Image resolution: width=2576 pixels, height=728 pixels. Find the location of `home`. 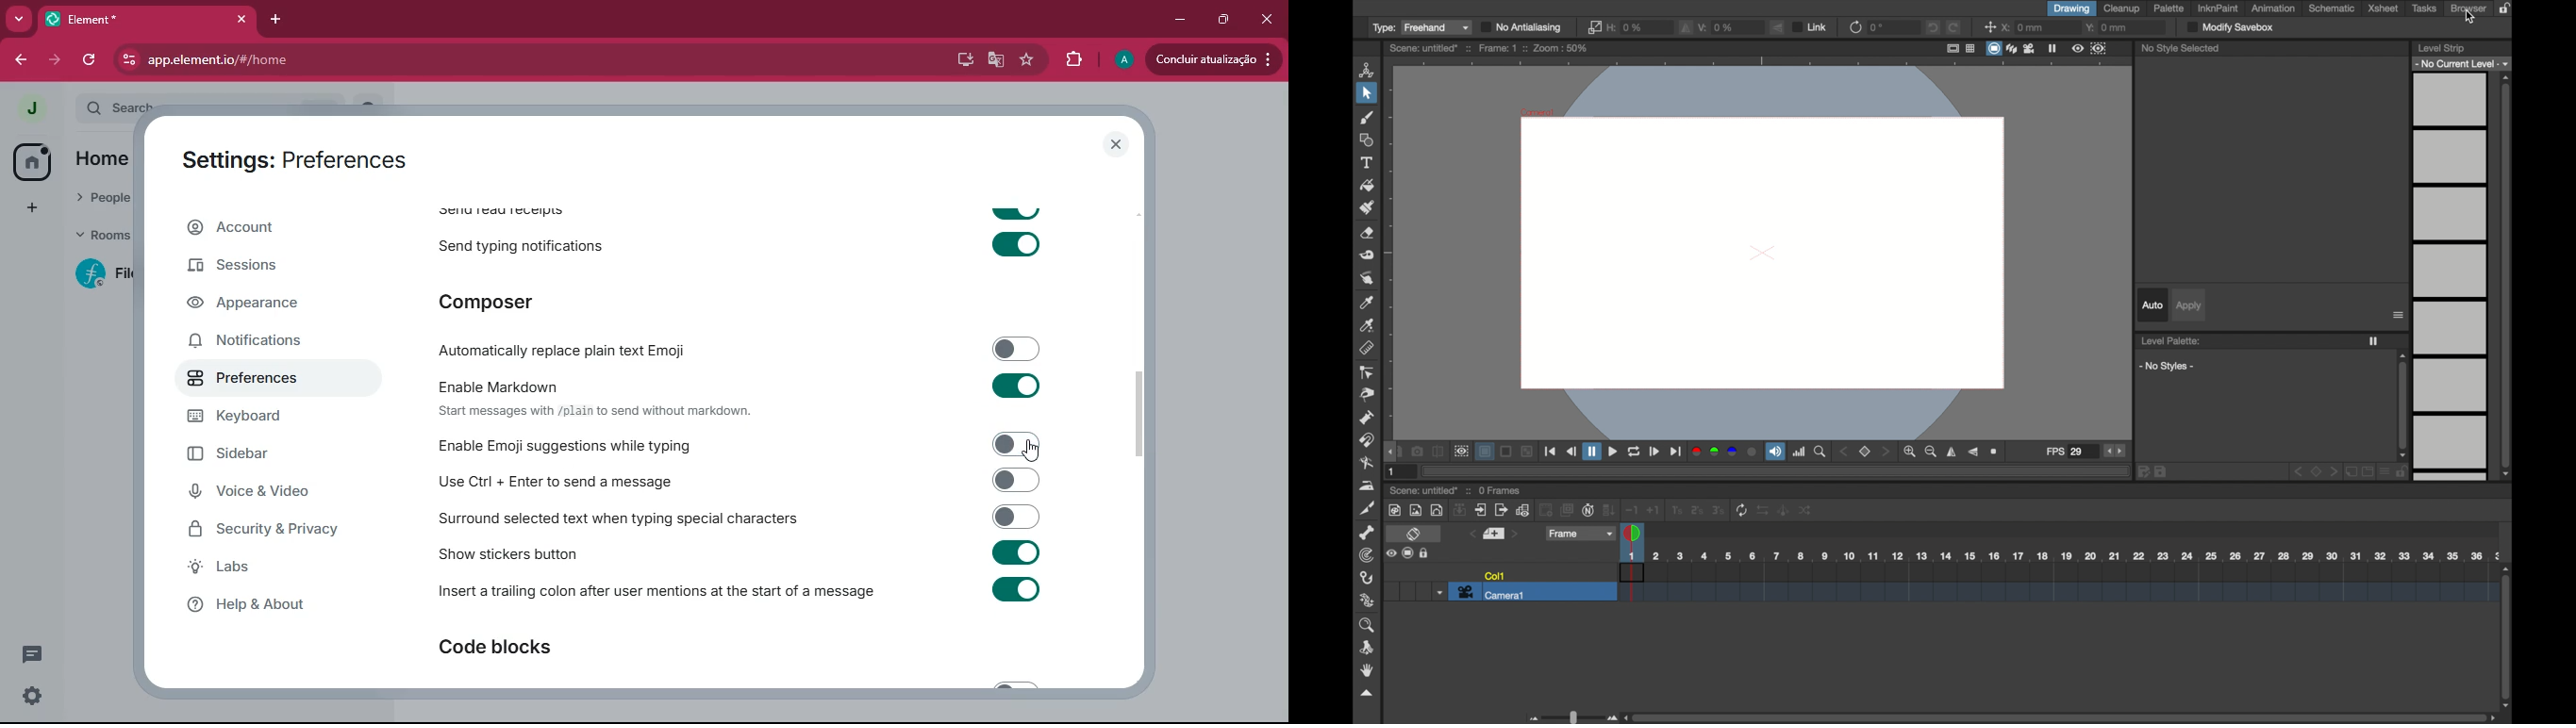

home is located at coordinates (32, 160).